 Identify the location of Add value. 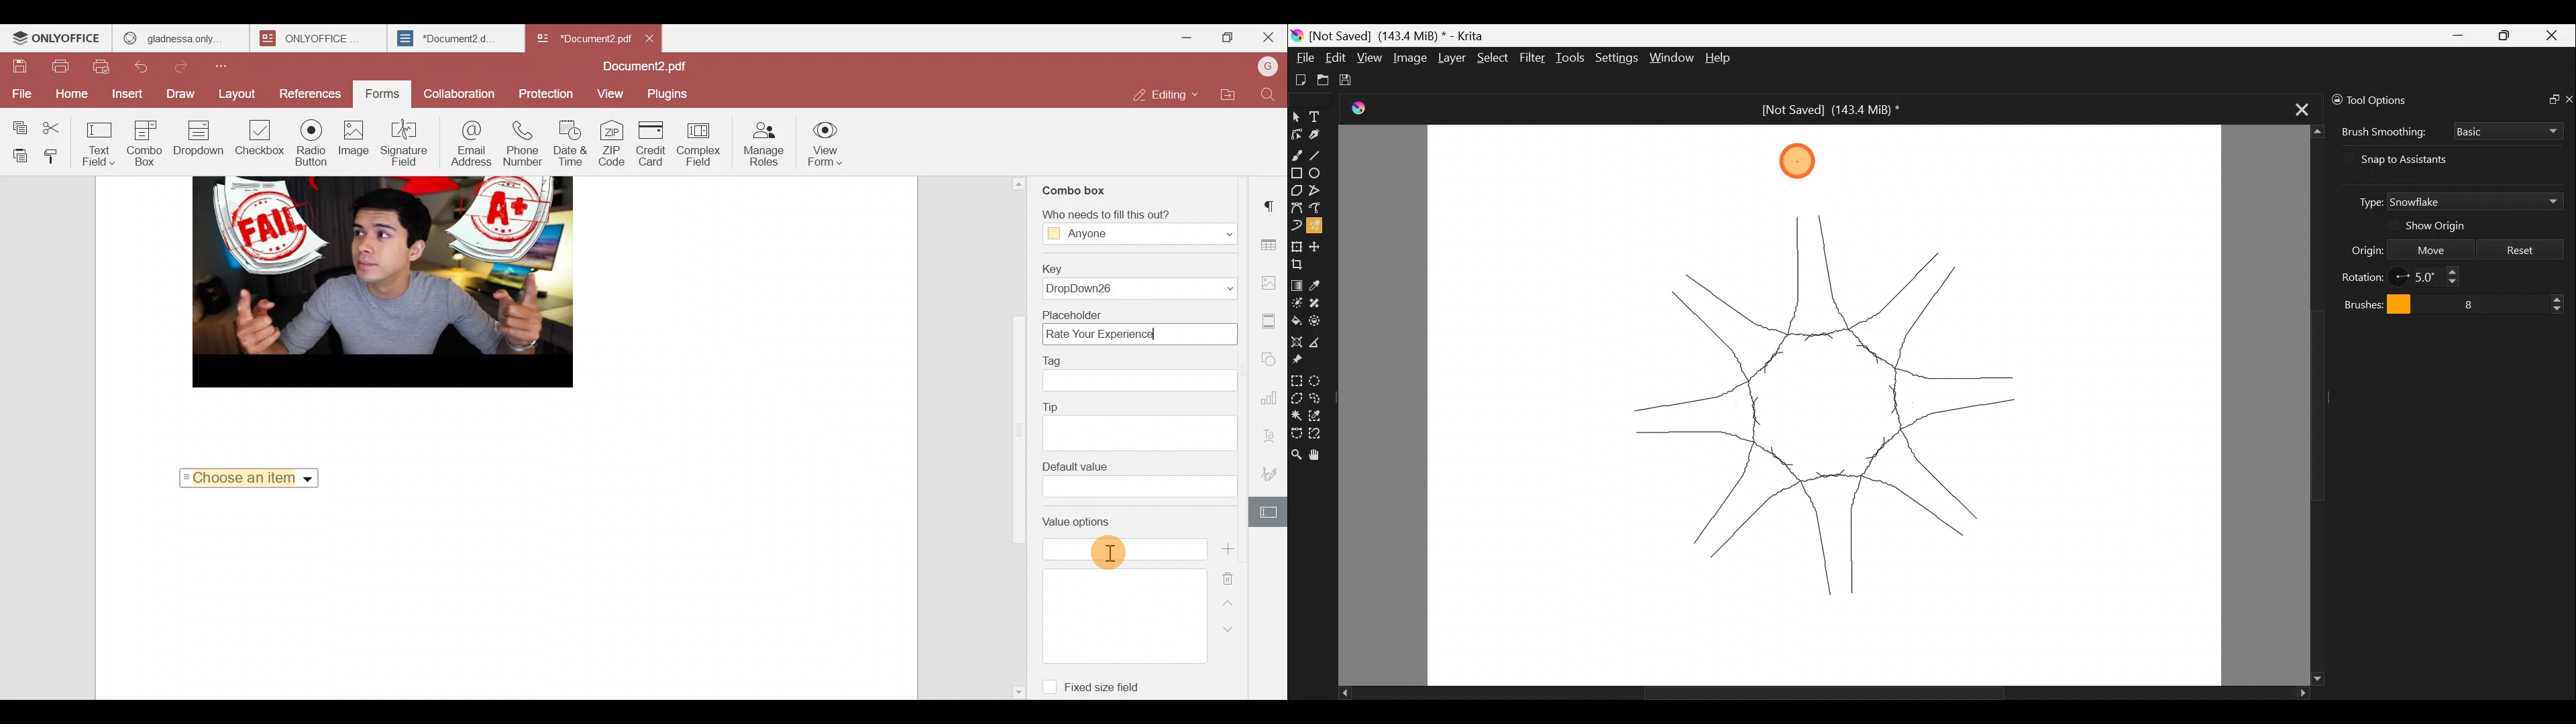
(1230, 549).